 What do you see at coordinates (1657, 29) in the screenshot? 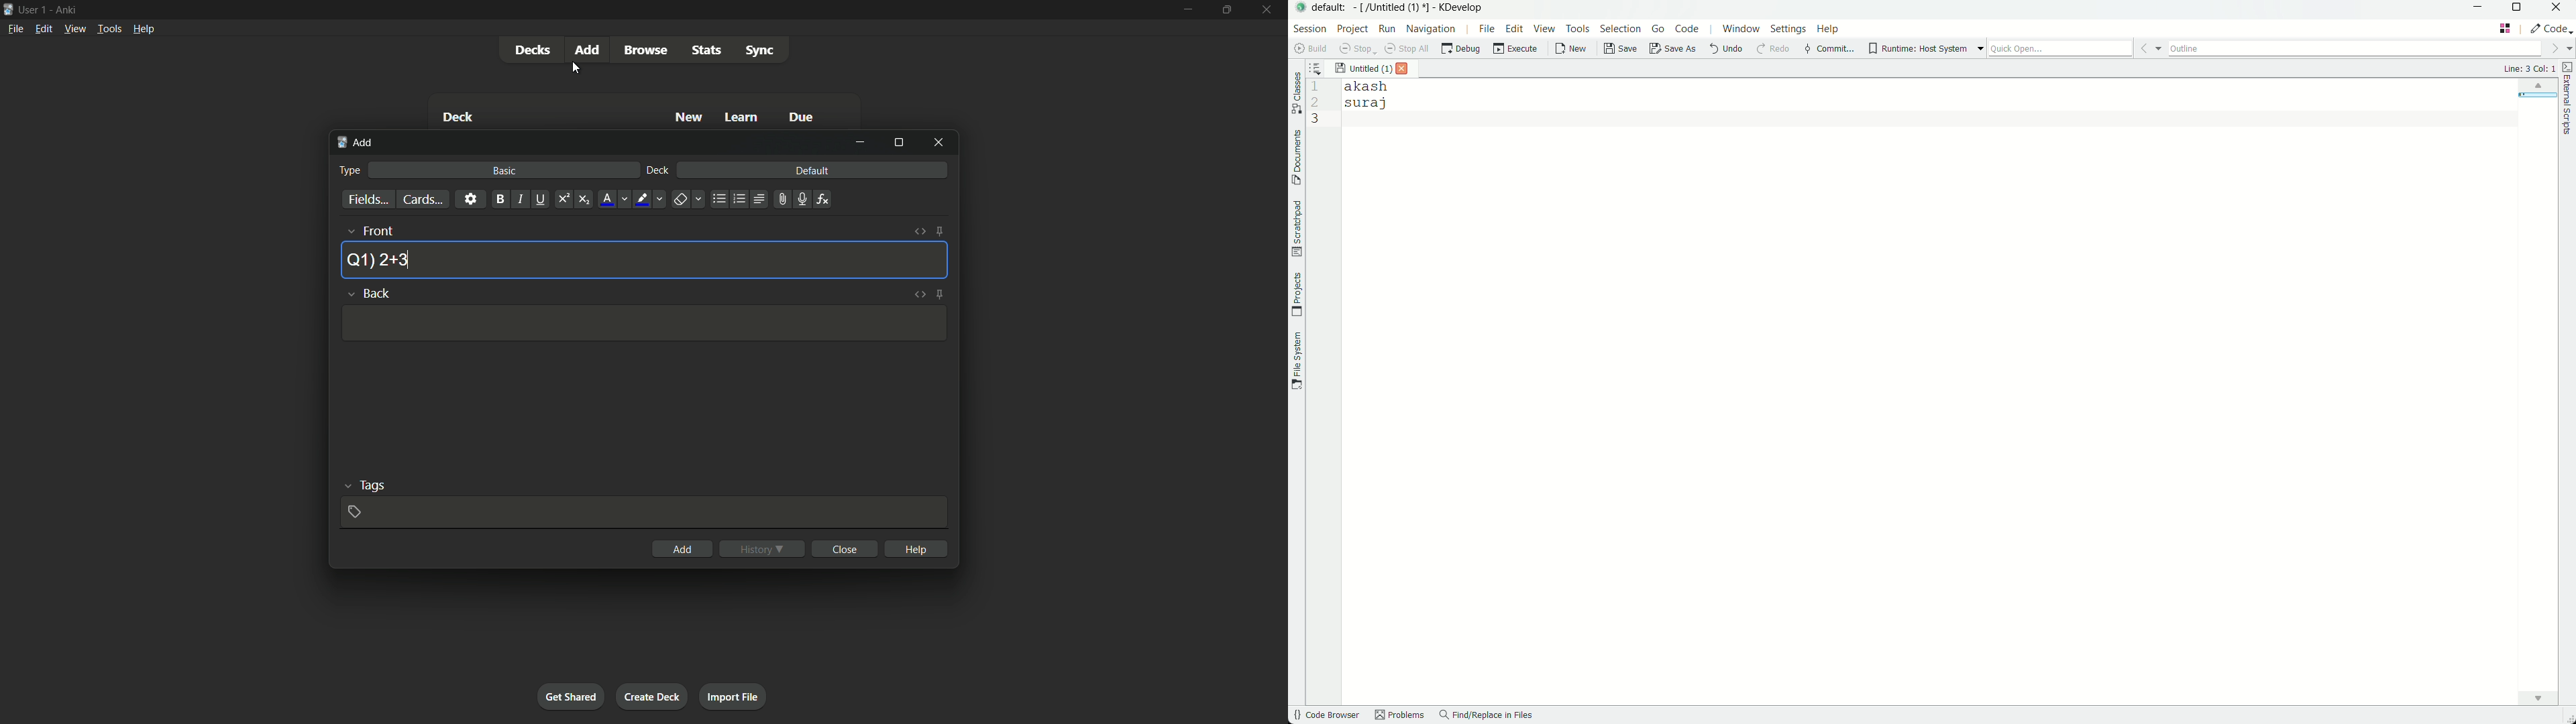
I see `go menu` at bounding box center [1657, 29].